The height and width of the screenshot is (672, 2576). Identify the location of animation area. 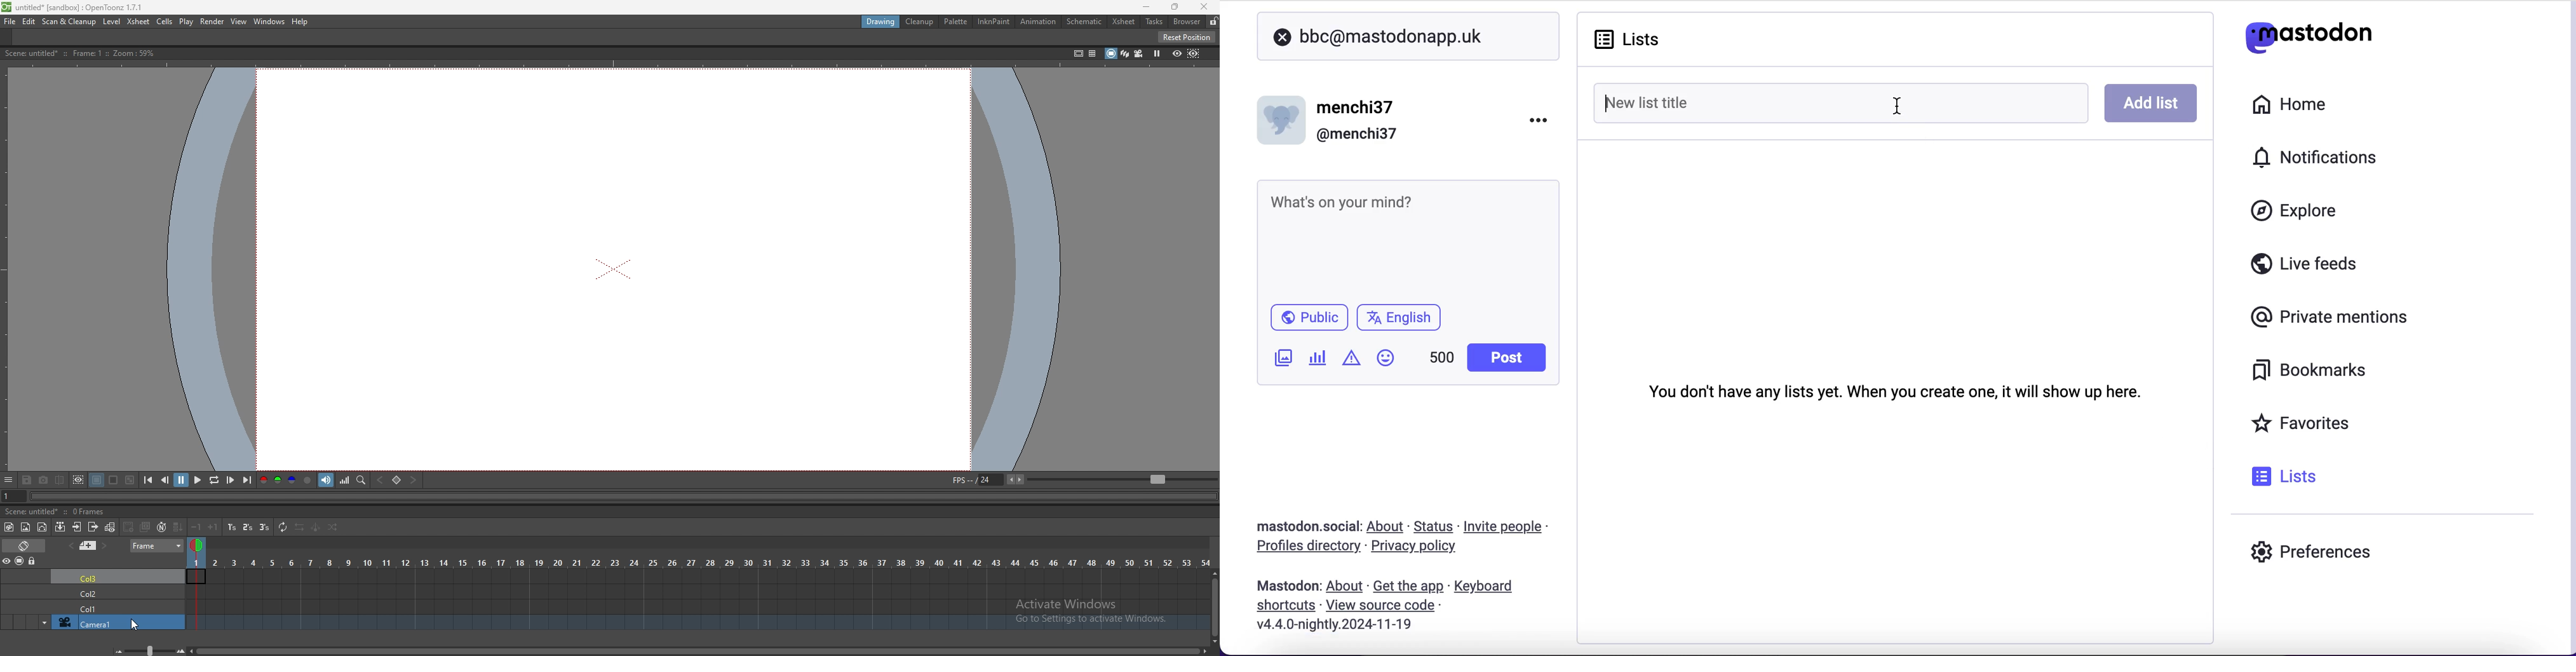
(615, 268).